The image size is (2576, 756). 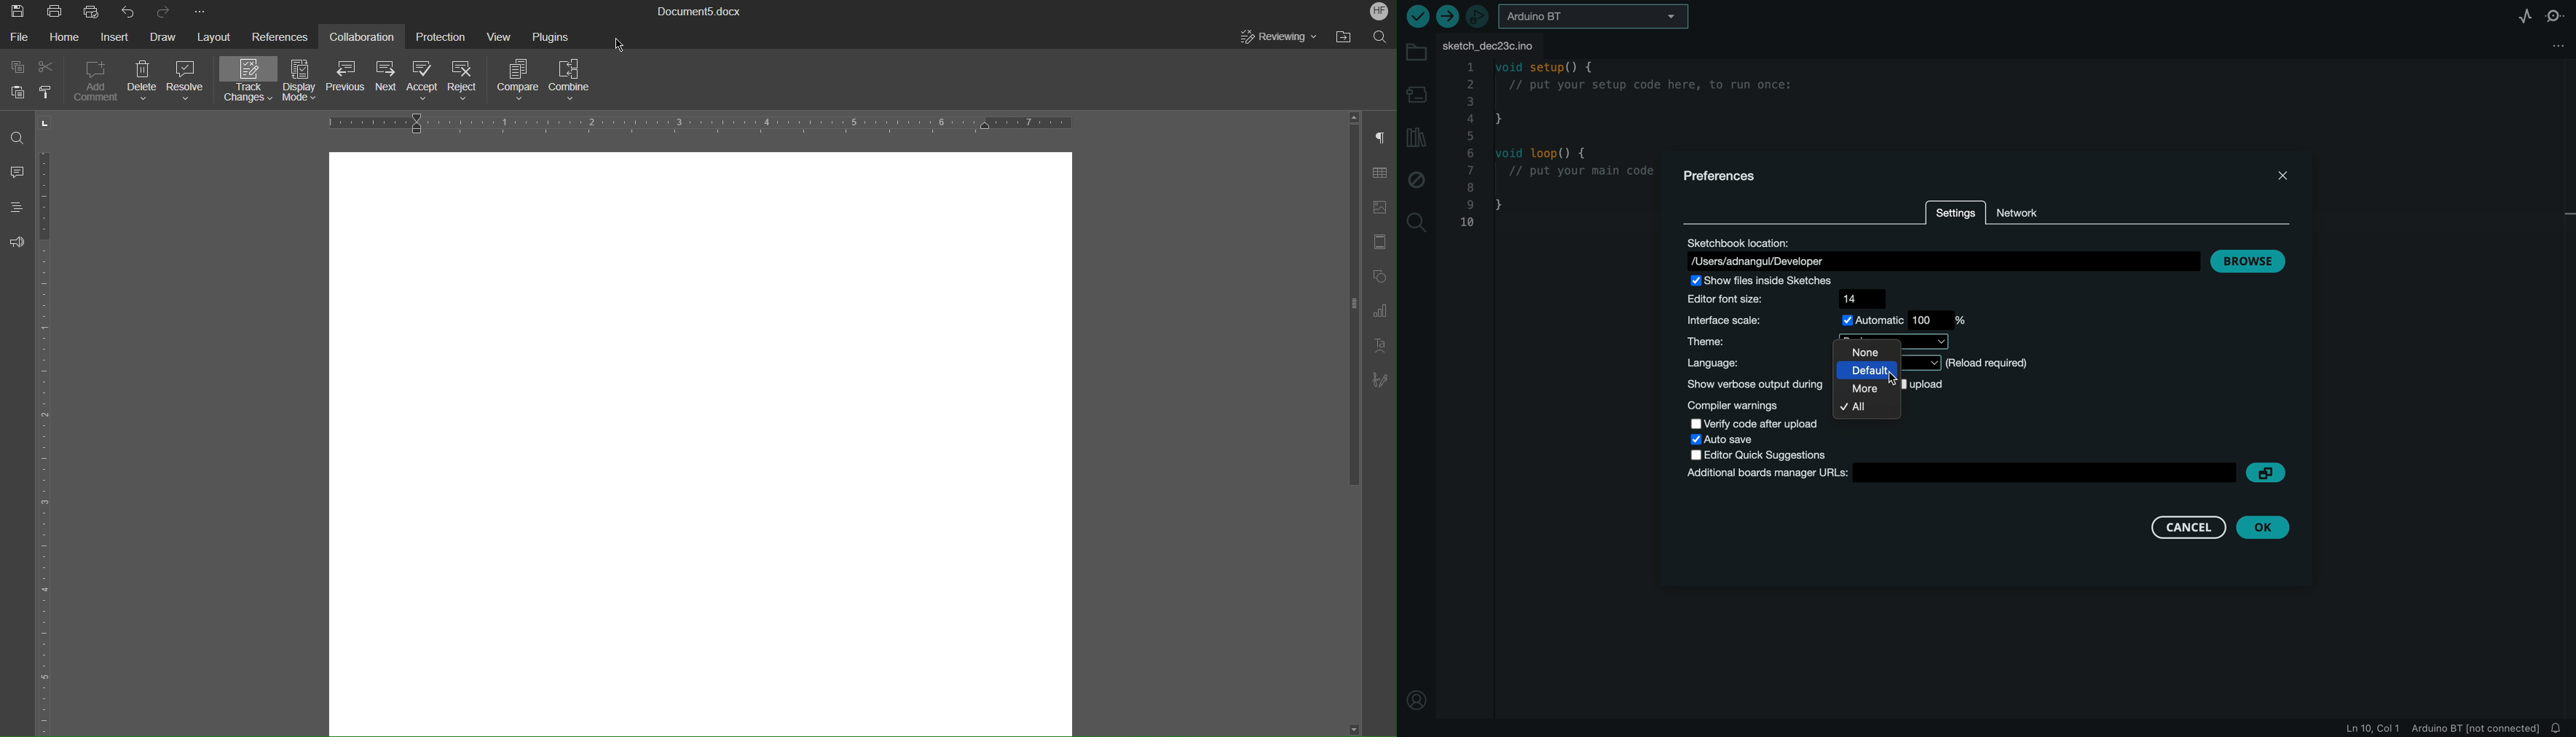 What do you see at coordinates (701, 122) in the screenshot?
I see `Horizontal Ruler` at bounding box center [701, 122].